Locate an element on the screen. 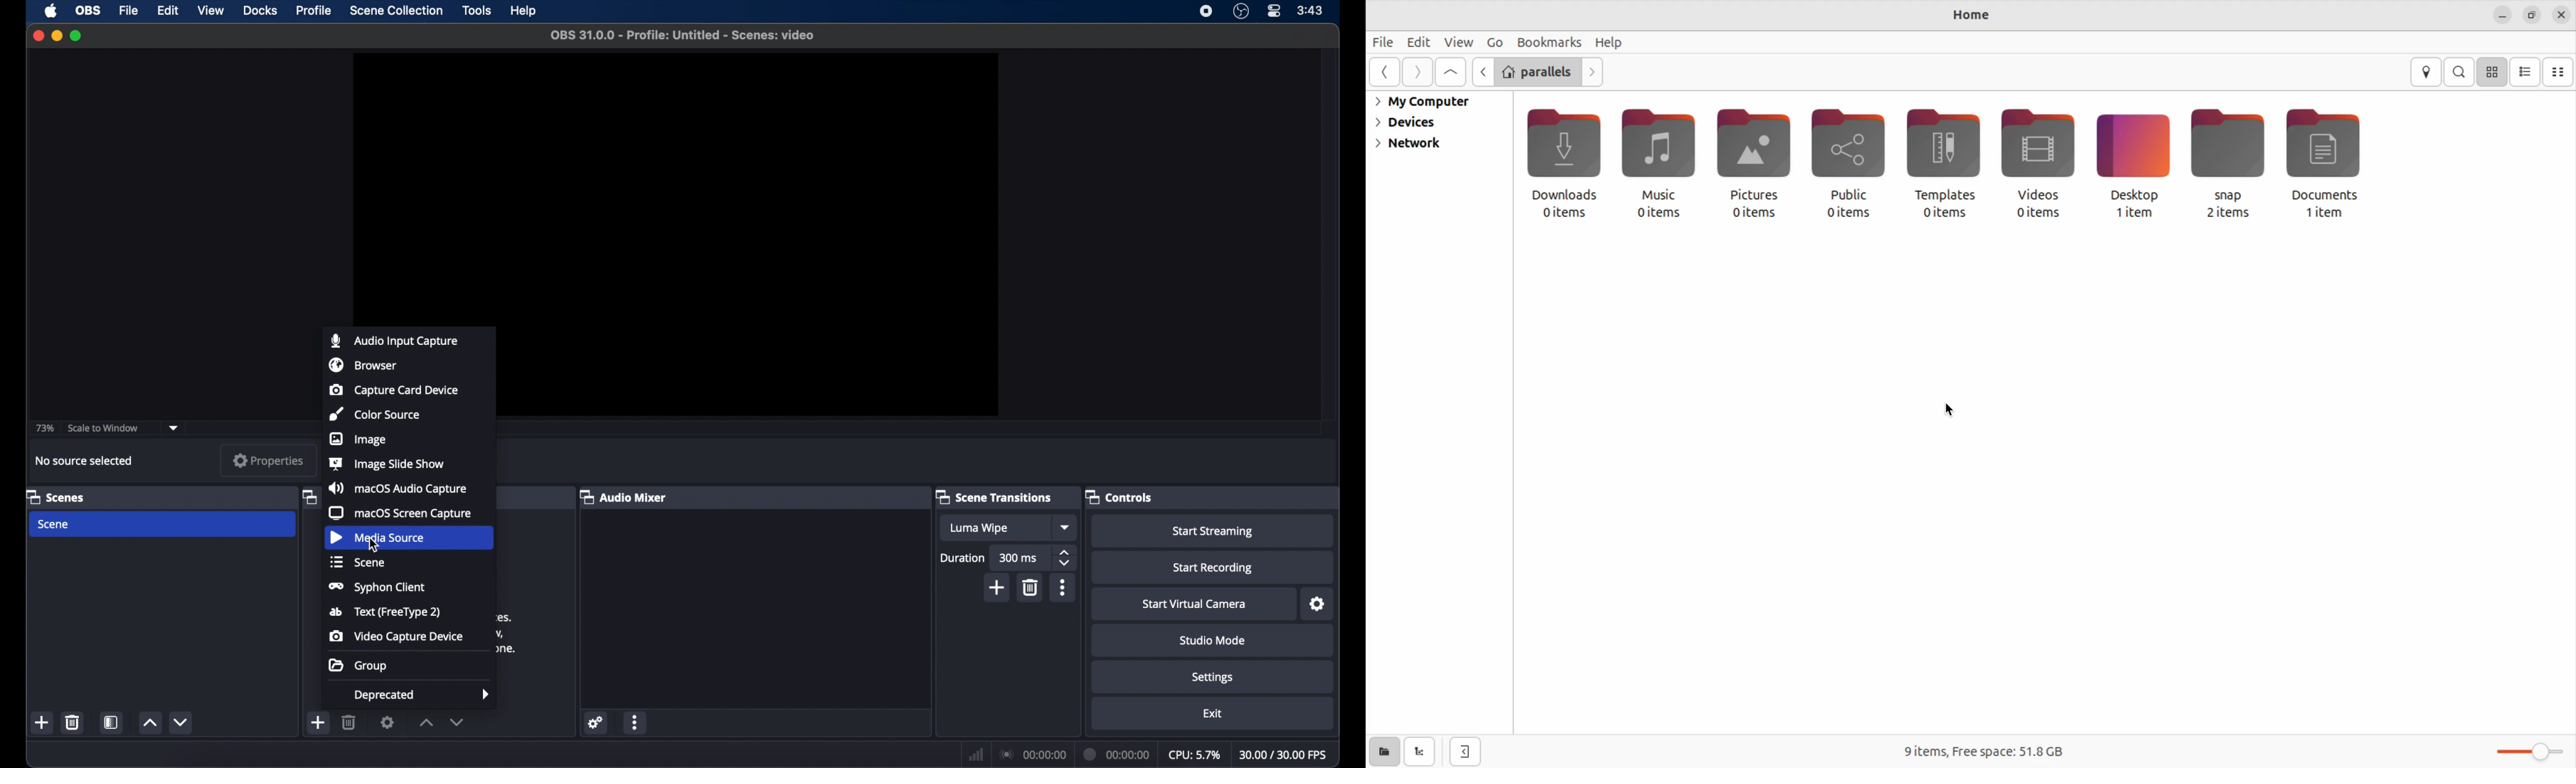  more options is located at coordinates (1063, 587).